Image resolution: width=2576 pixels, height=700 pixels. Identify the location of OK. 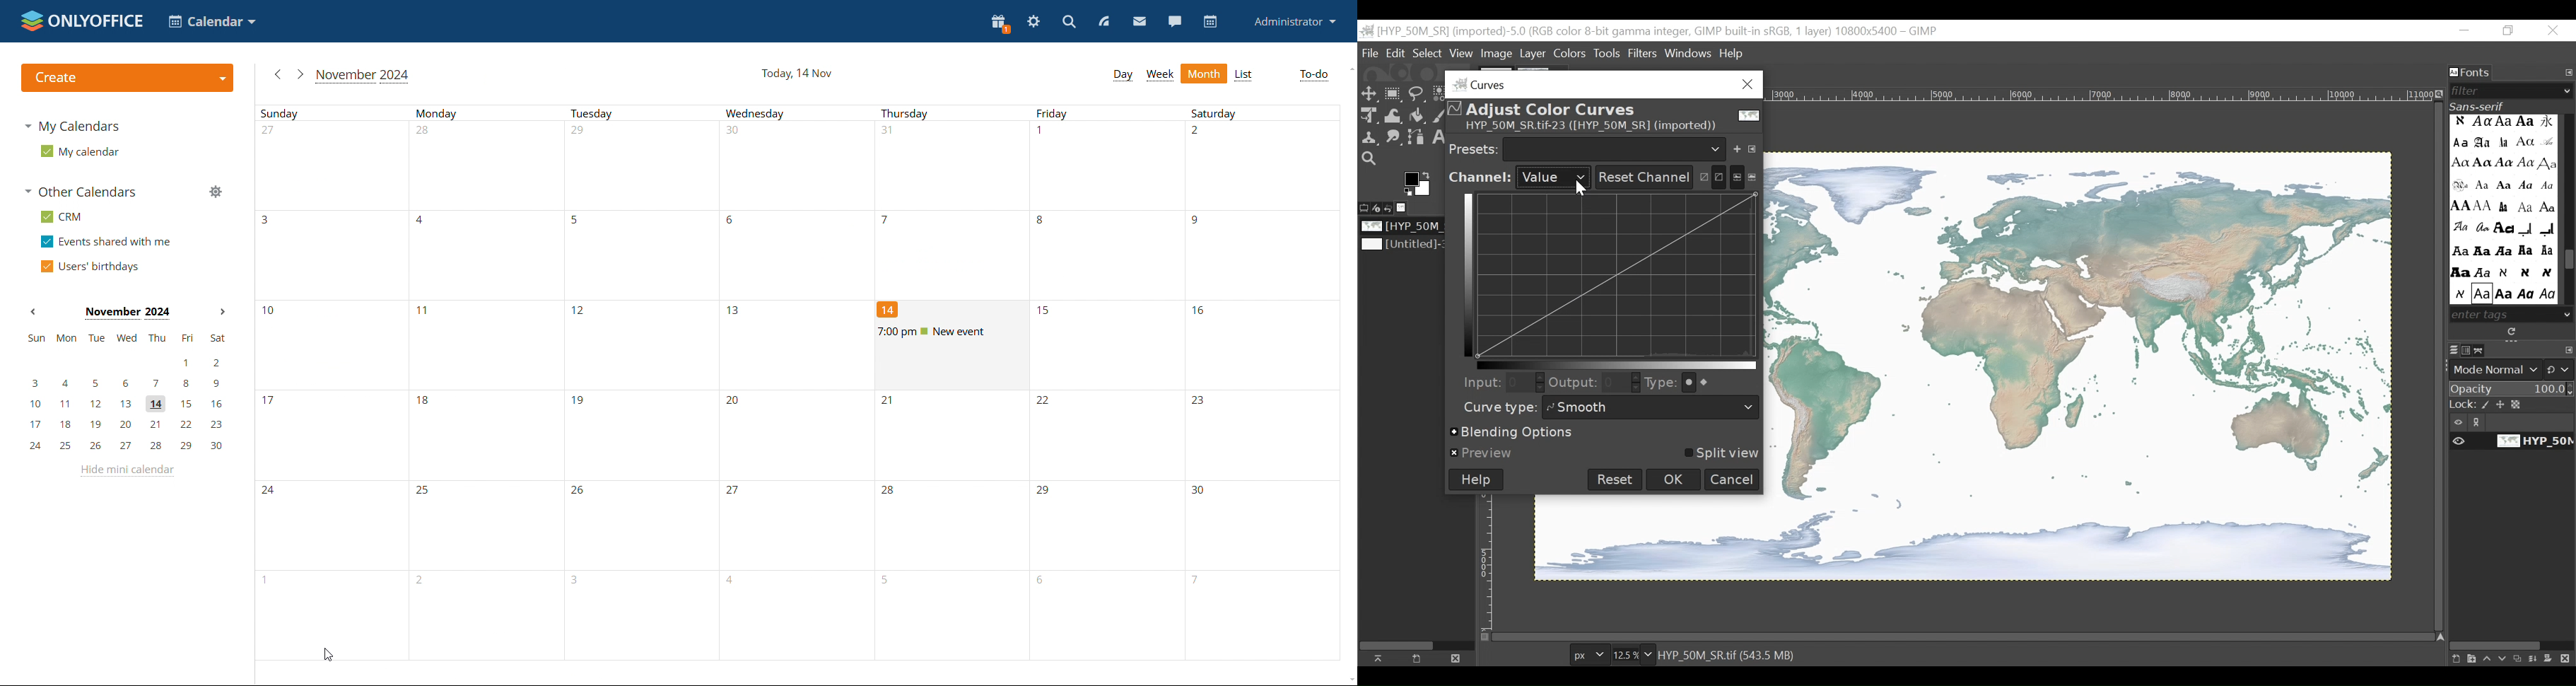
(1675, 479).